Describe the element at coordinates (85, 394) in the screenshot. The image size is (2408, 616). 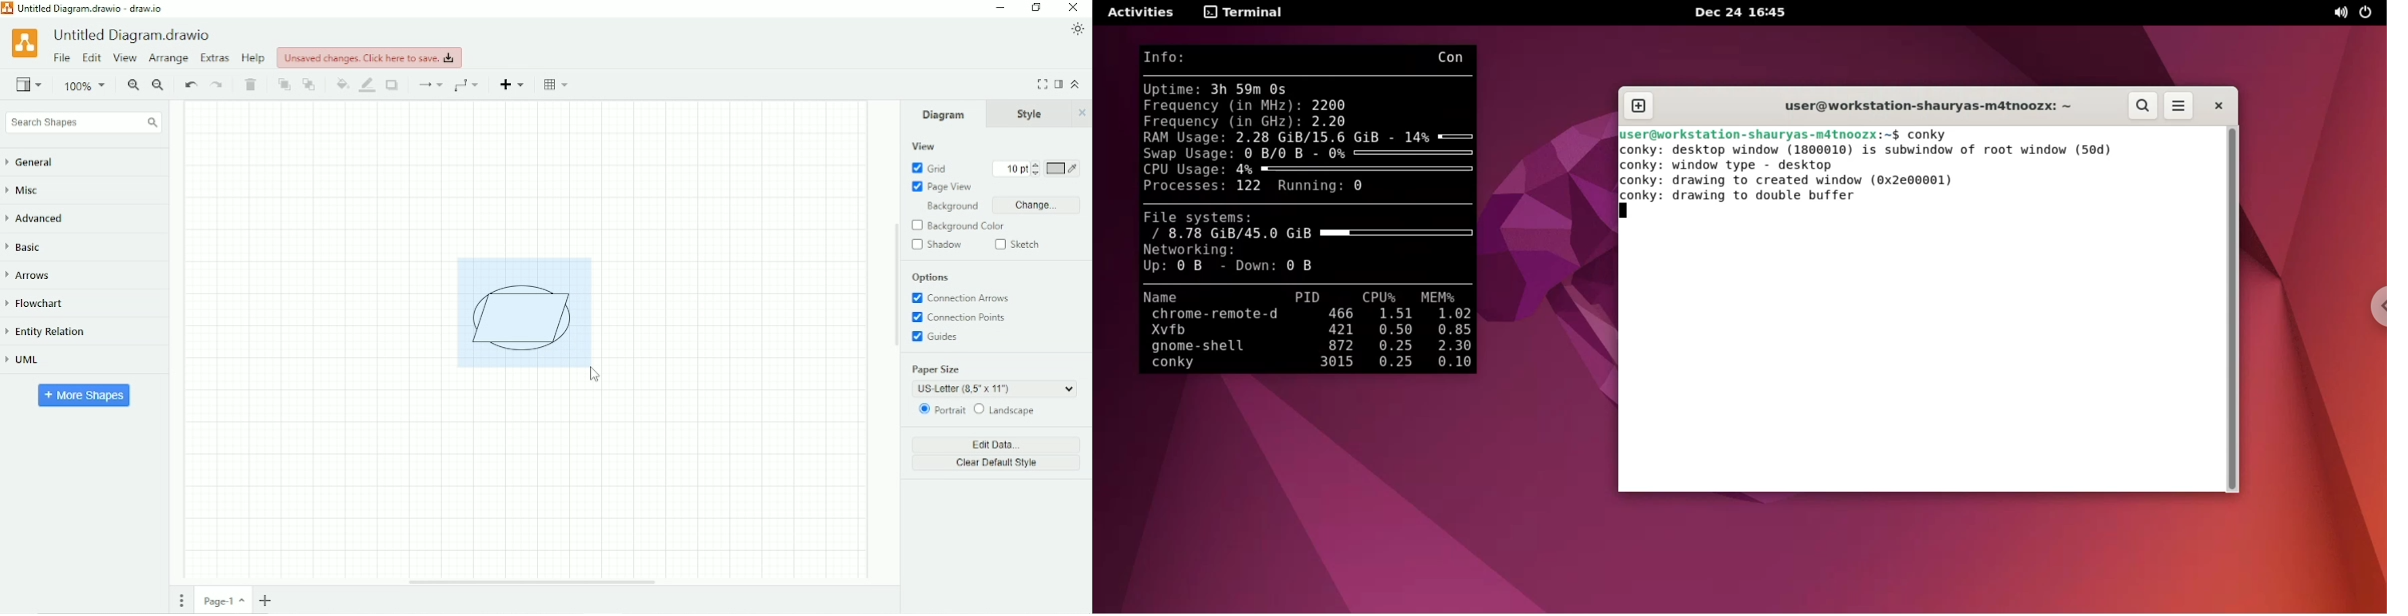
I see `More shapes` at that location.